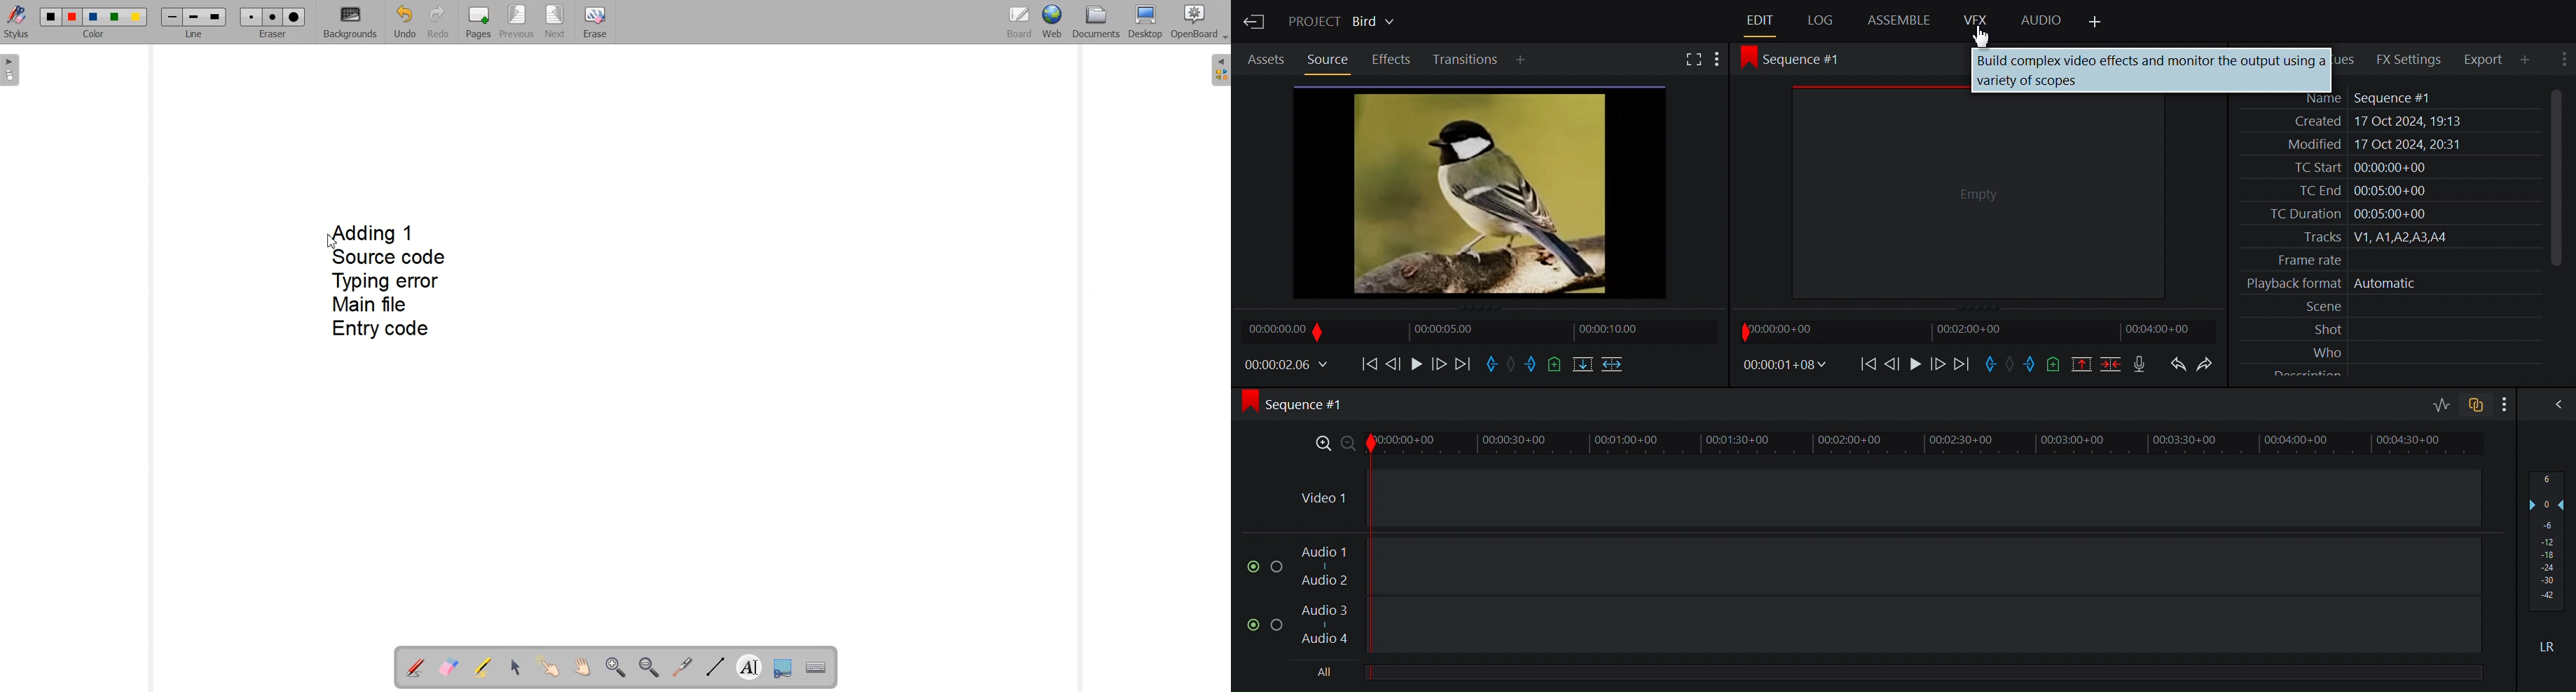 This screenshot has height=700, width=2576. What do you see at coordinates (1438, 364) in the screenshot?
I see `Nudge one frame forward` at bounding box center [1438, 364].